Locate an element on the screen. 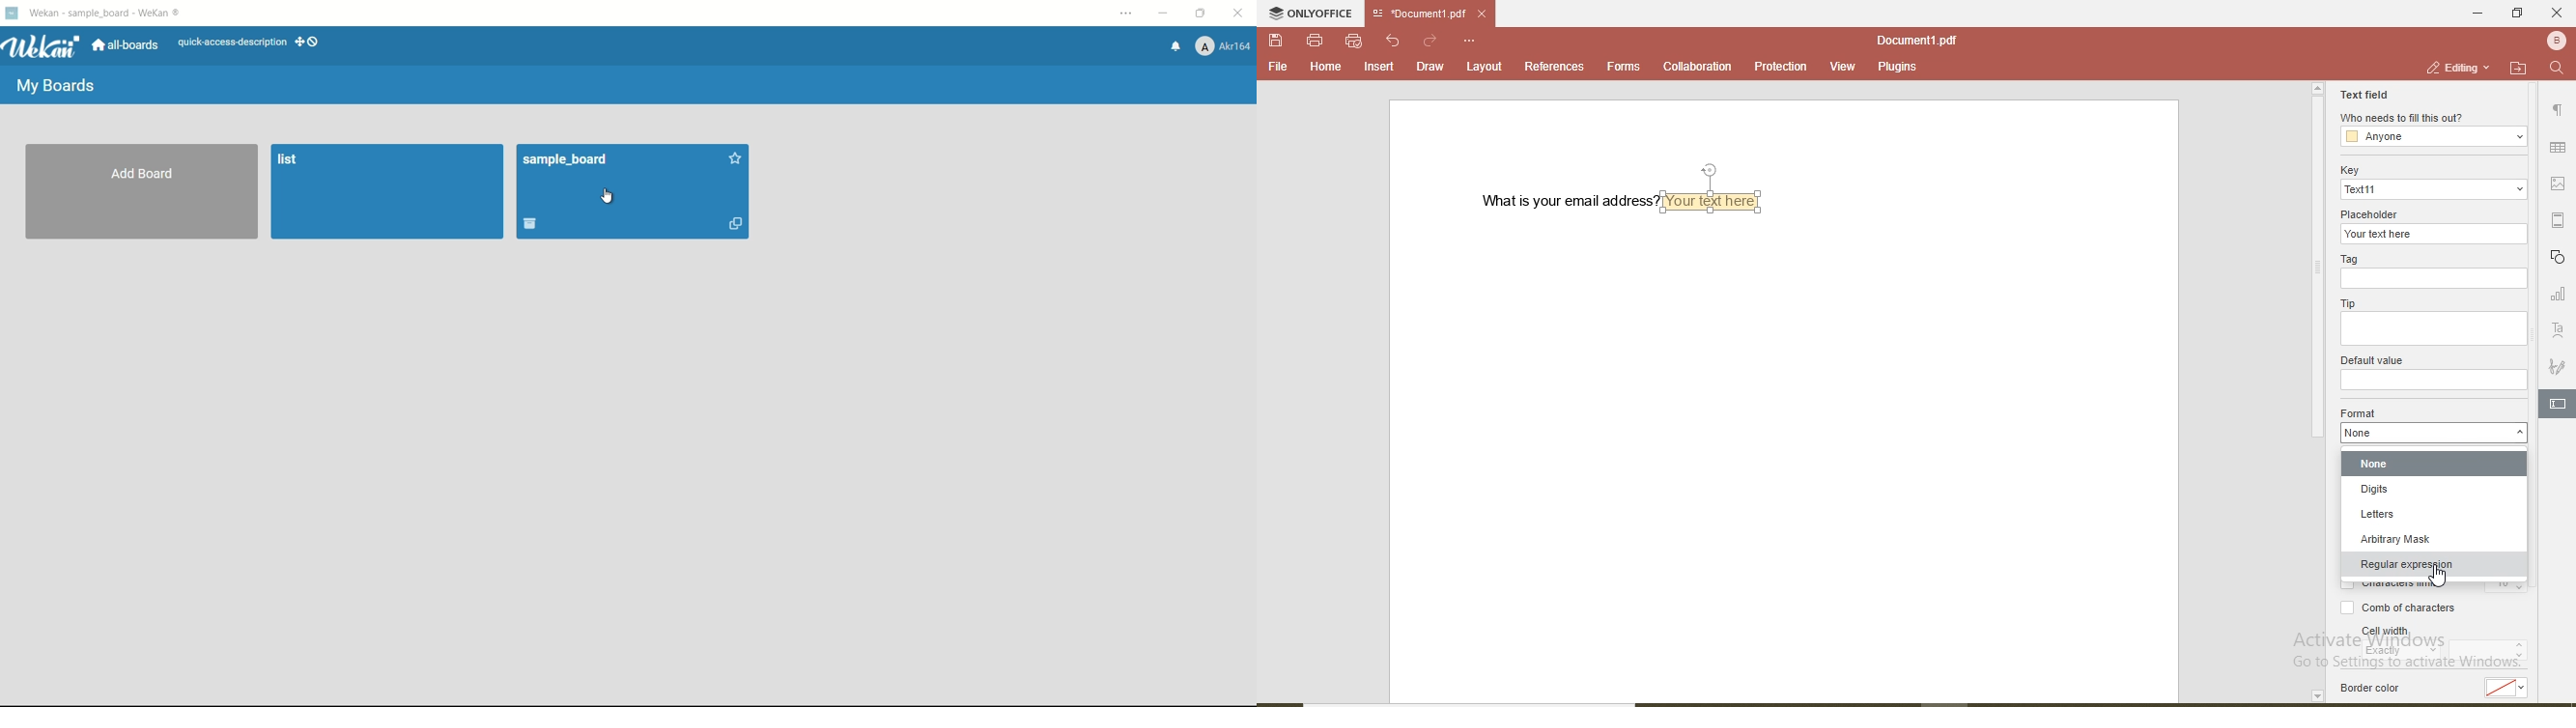  default value is located at coordinates (2370, 360).